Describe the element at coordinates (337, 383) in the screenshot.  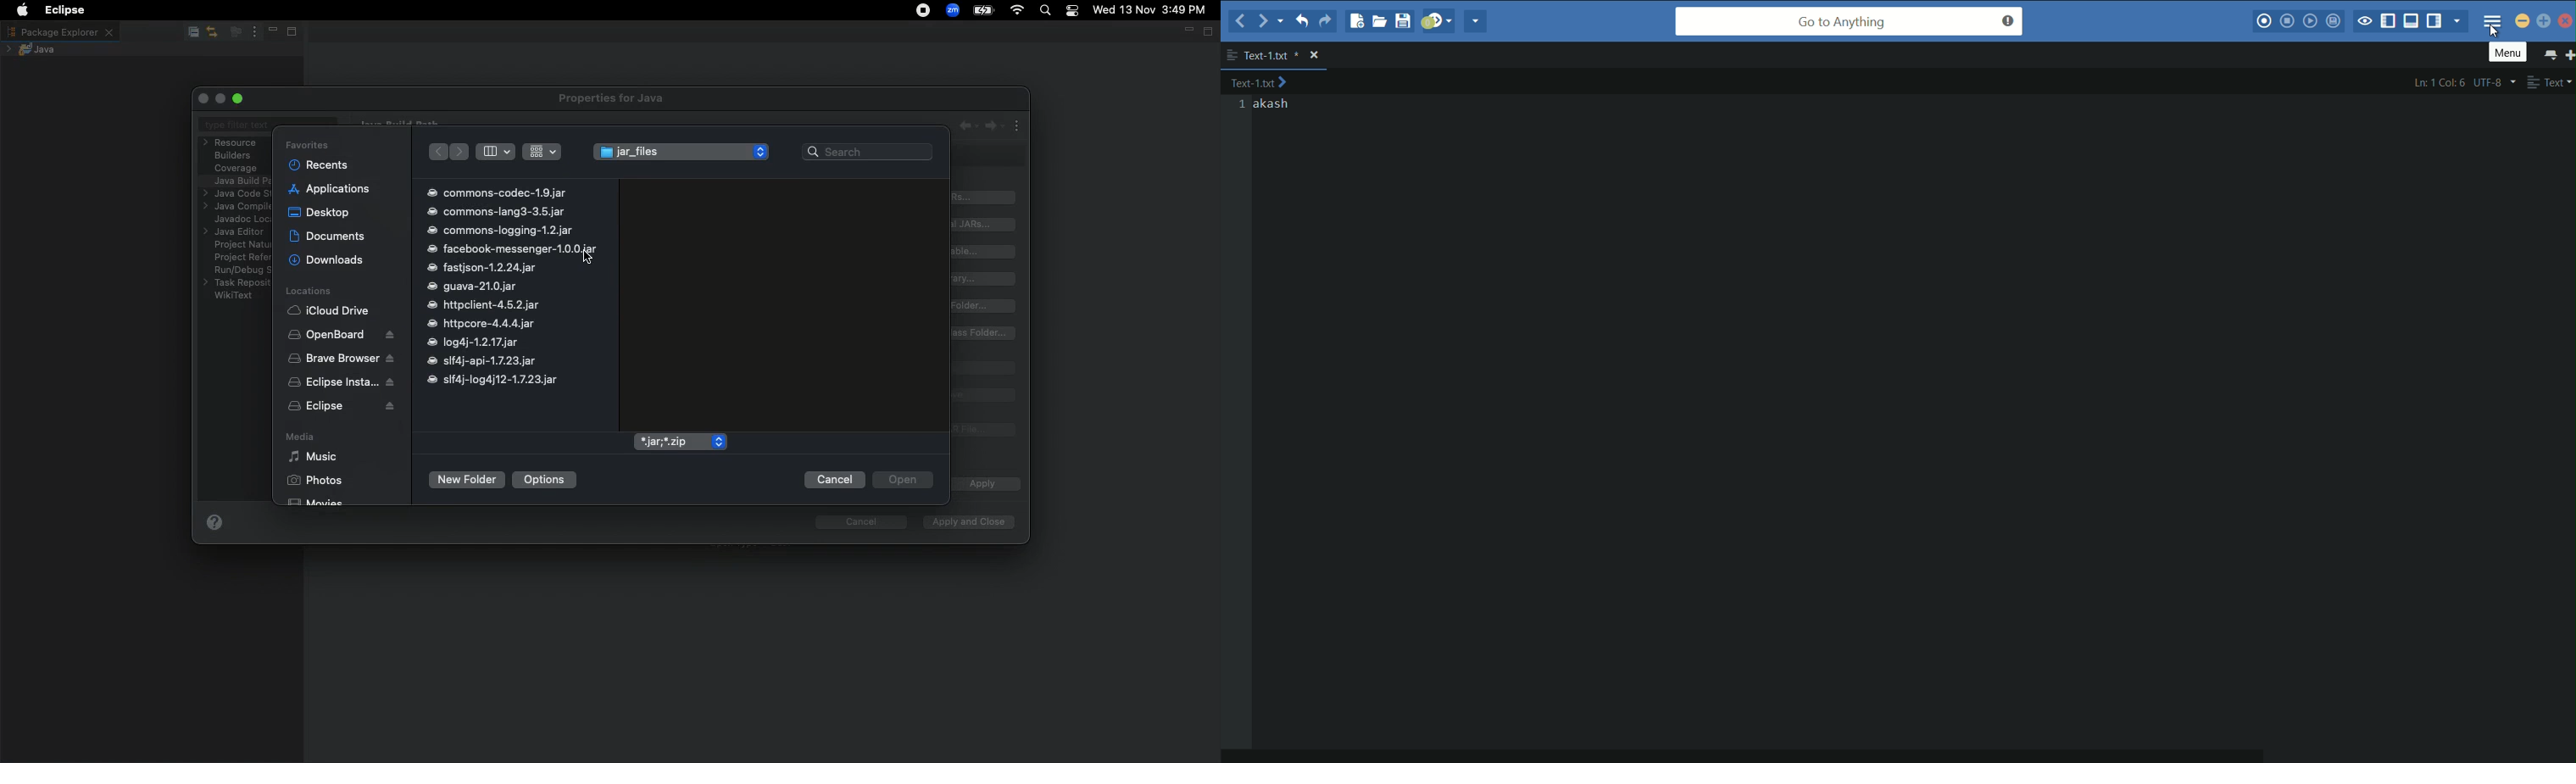
I see `Eclipse installer` at that location.